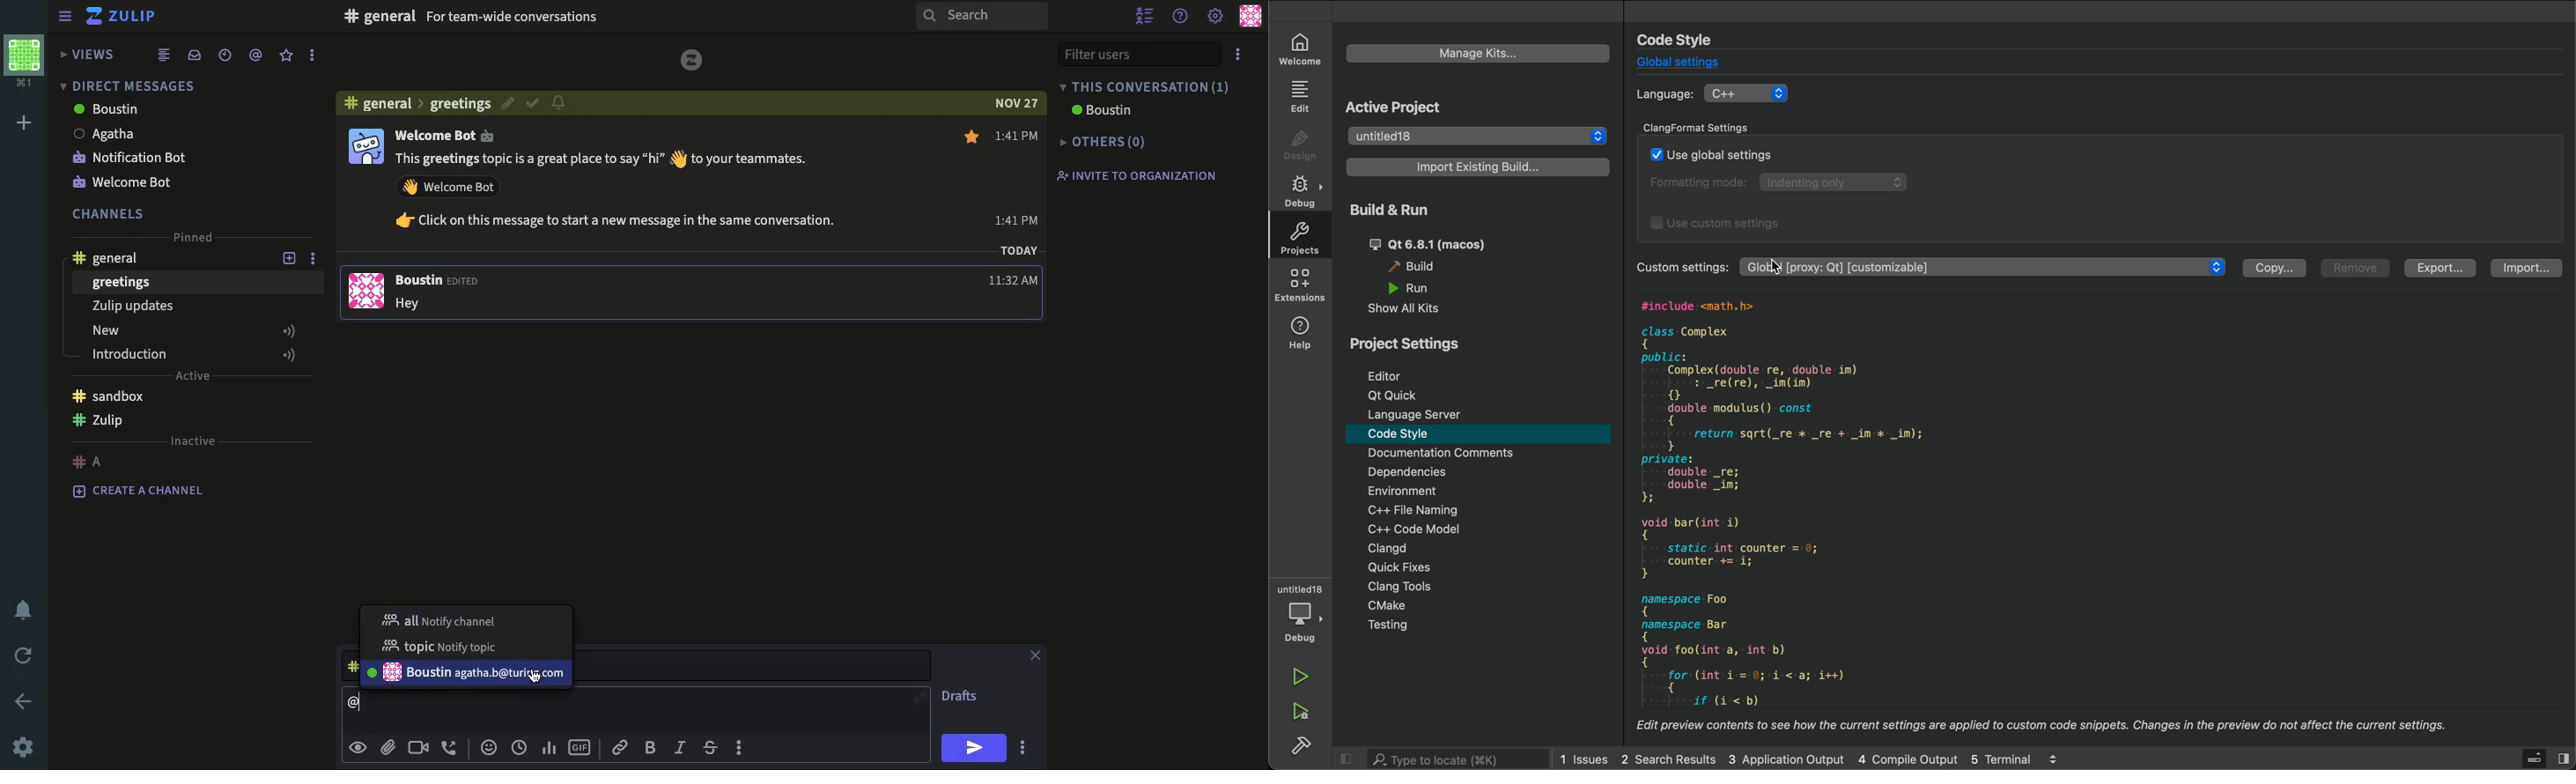  Describe the element at coordinates (1300, 745) in the screenshot. I see `build` at that location.